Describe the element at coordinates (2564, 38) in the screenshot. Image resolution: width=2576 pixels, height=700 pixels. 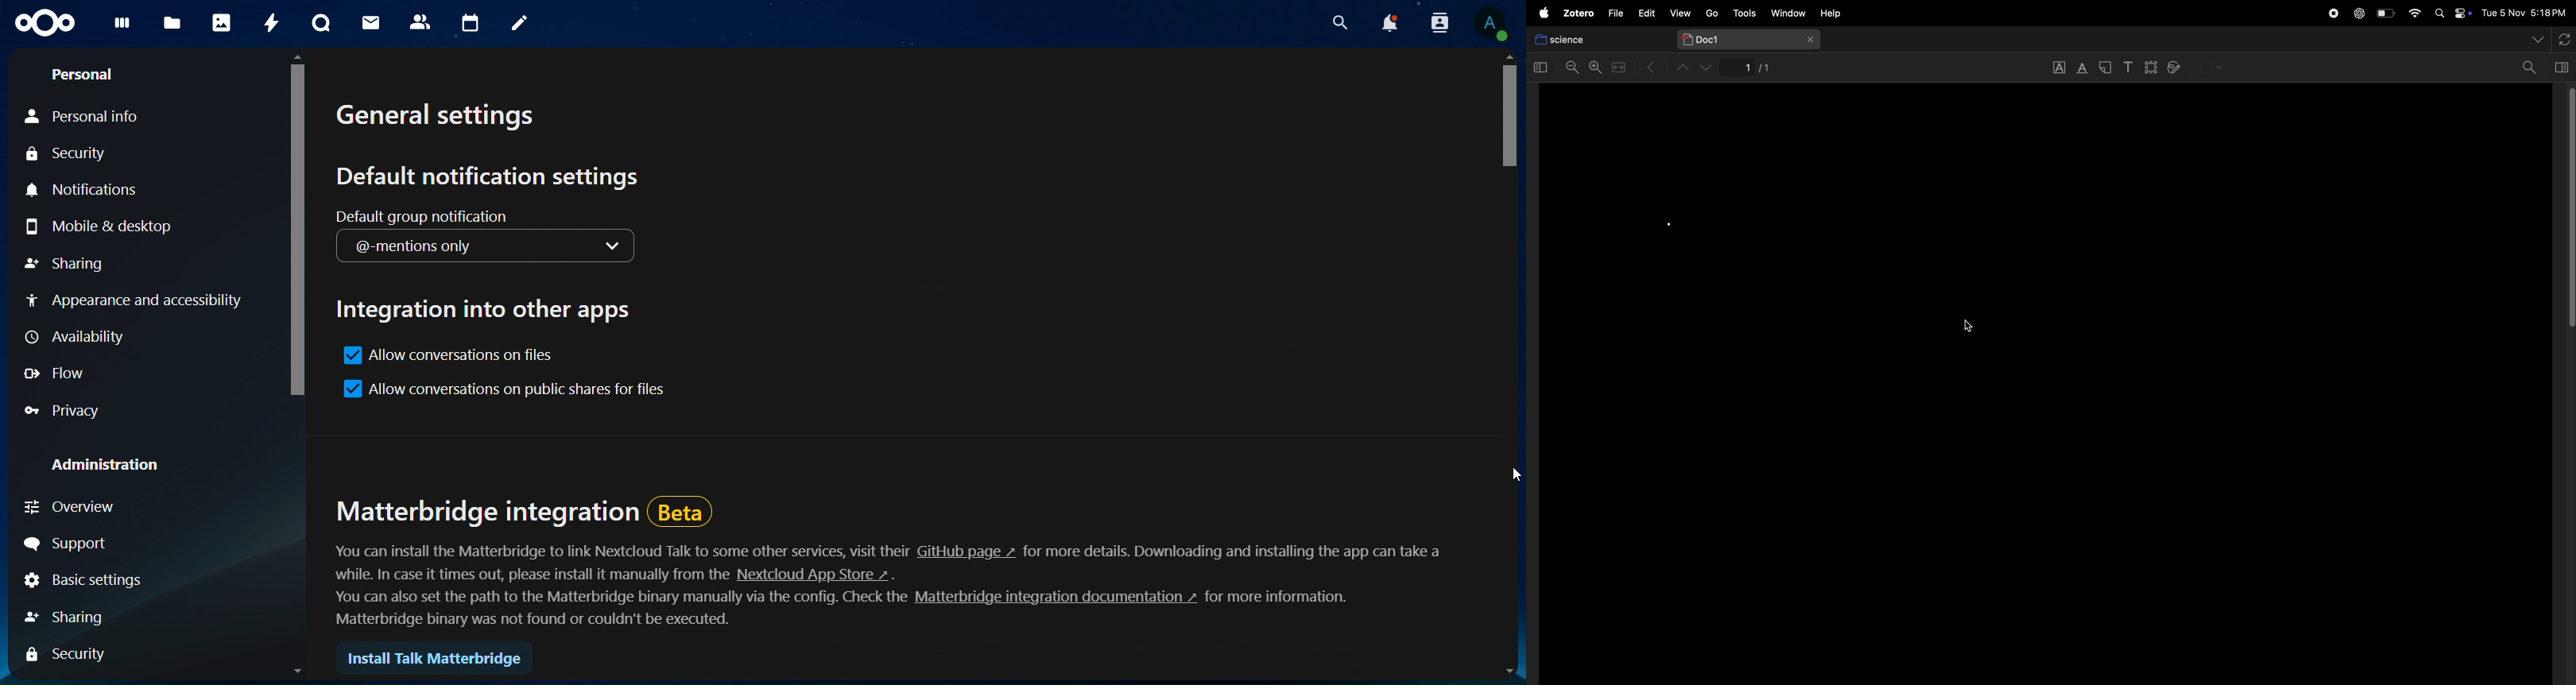
I see `sunc` at that location.